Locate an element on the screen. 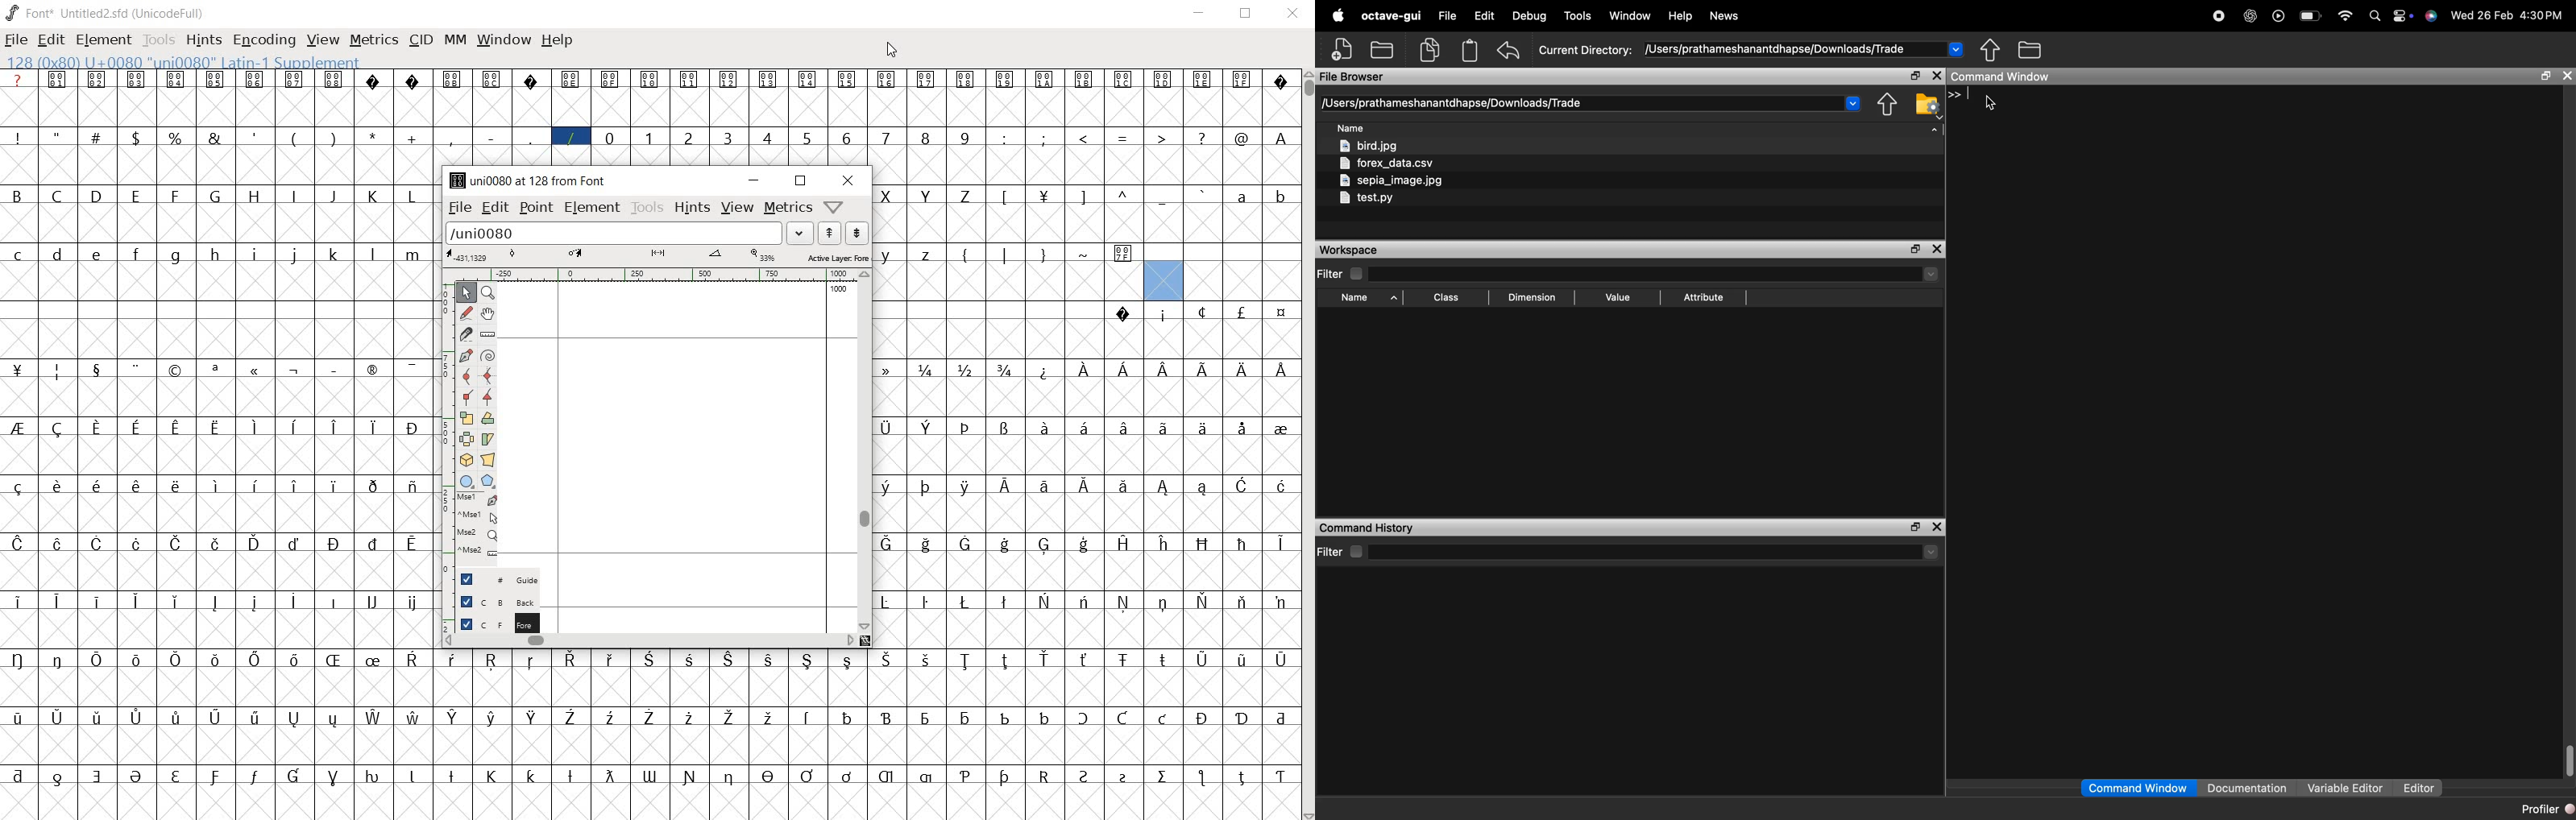  glyph is located at coordinates (533, 717).